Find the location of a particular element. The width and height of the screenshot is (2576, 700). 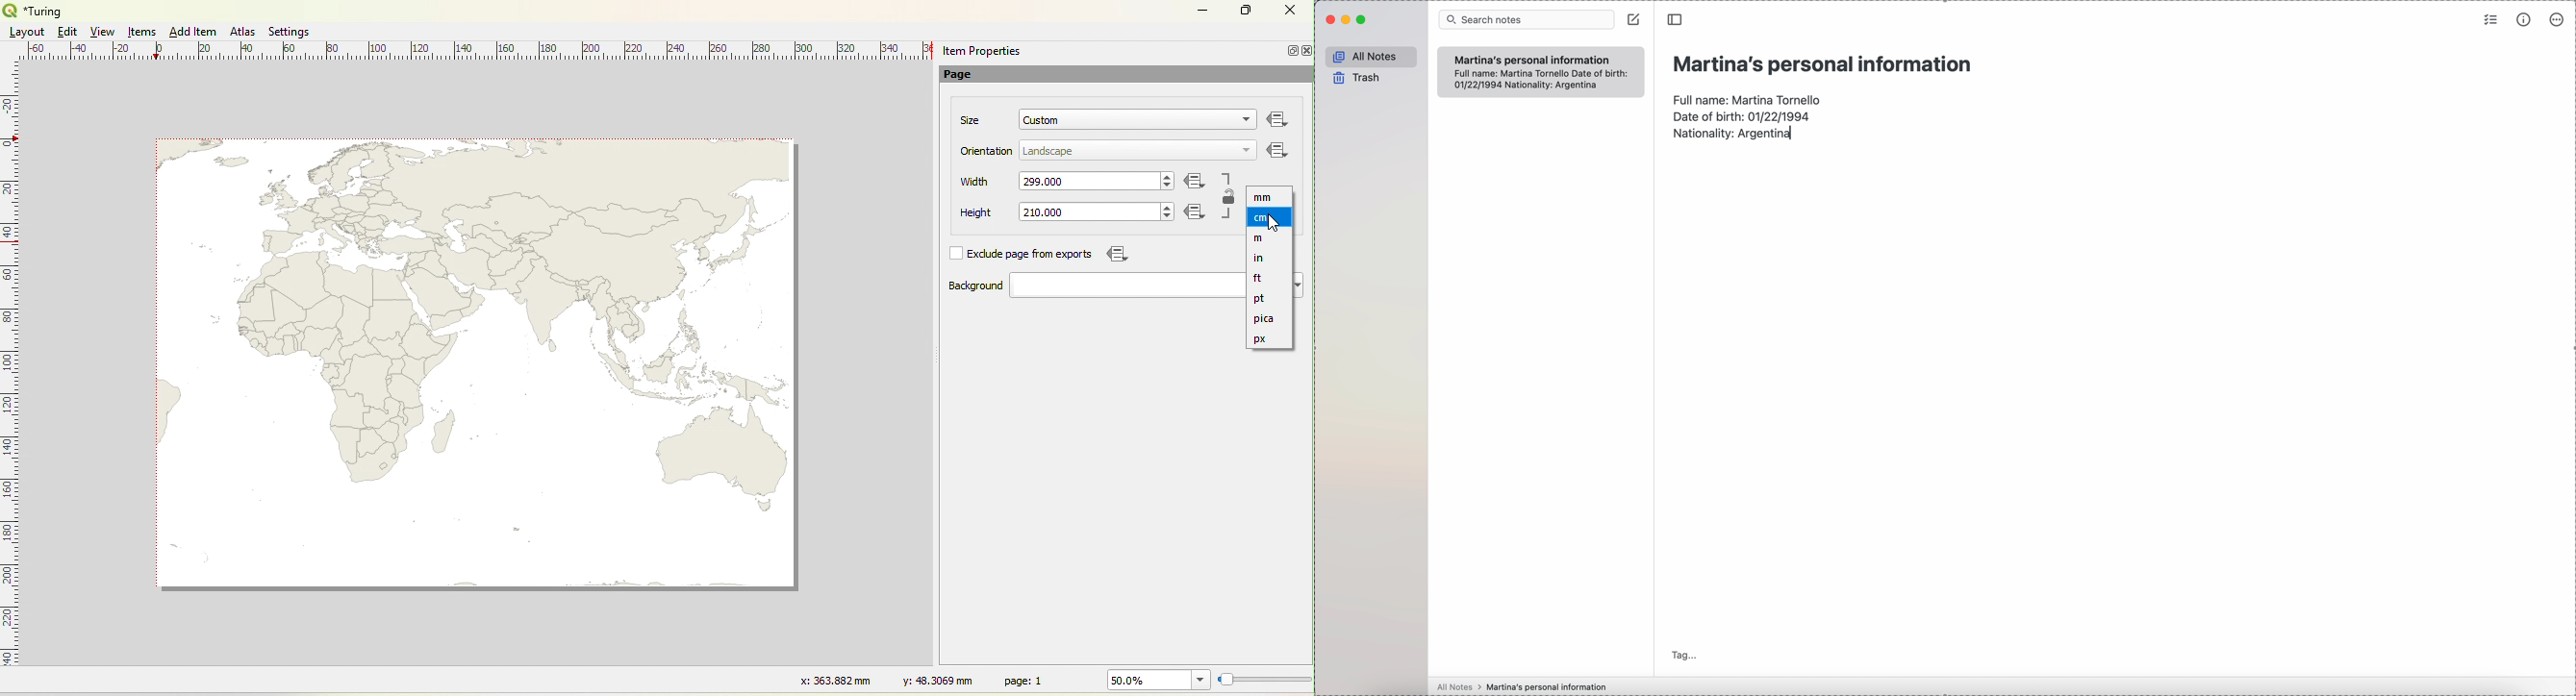

toggle sidebar is located at coordinates (1674, 20).